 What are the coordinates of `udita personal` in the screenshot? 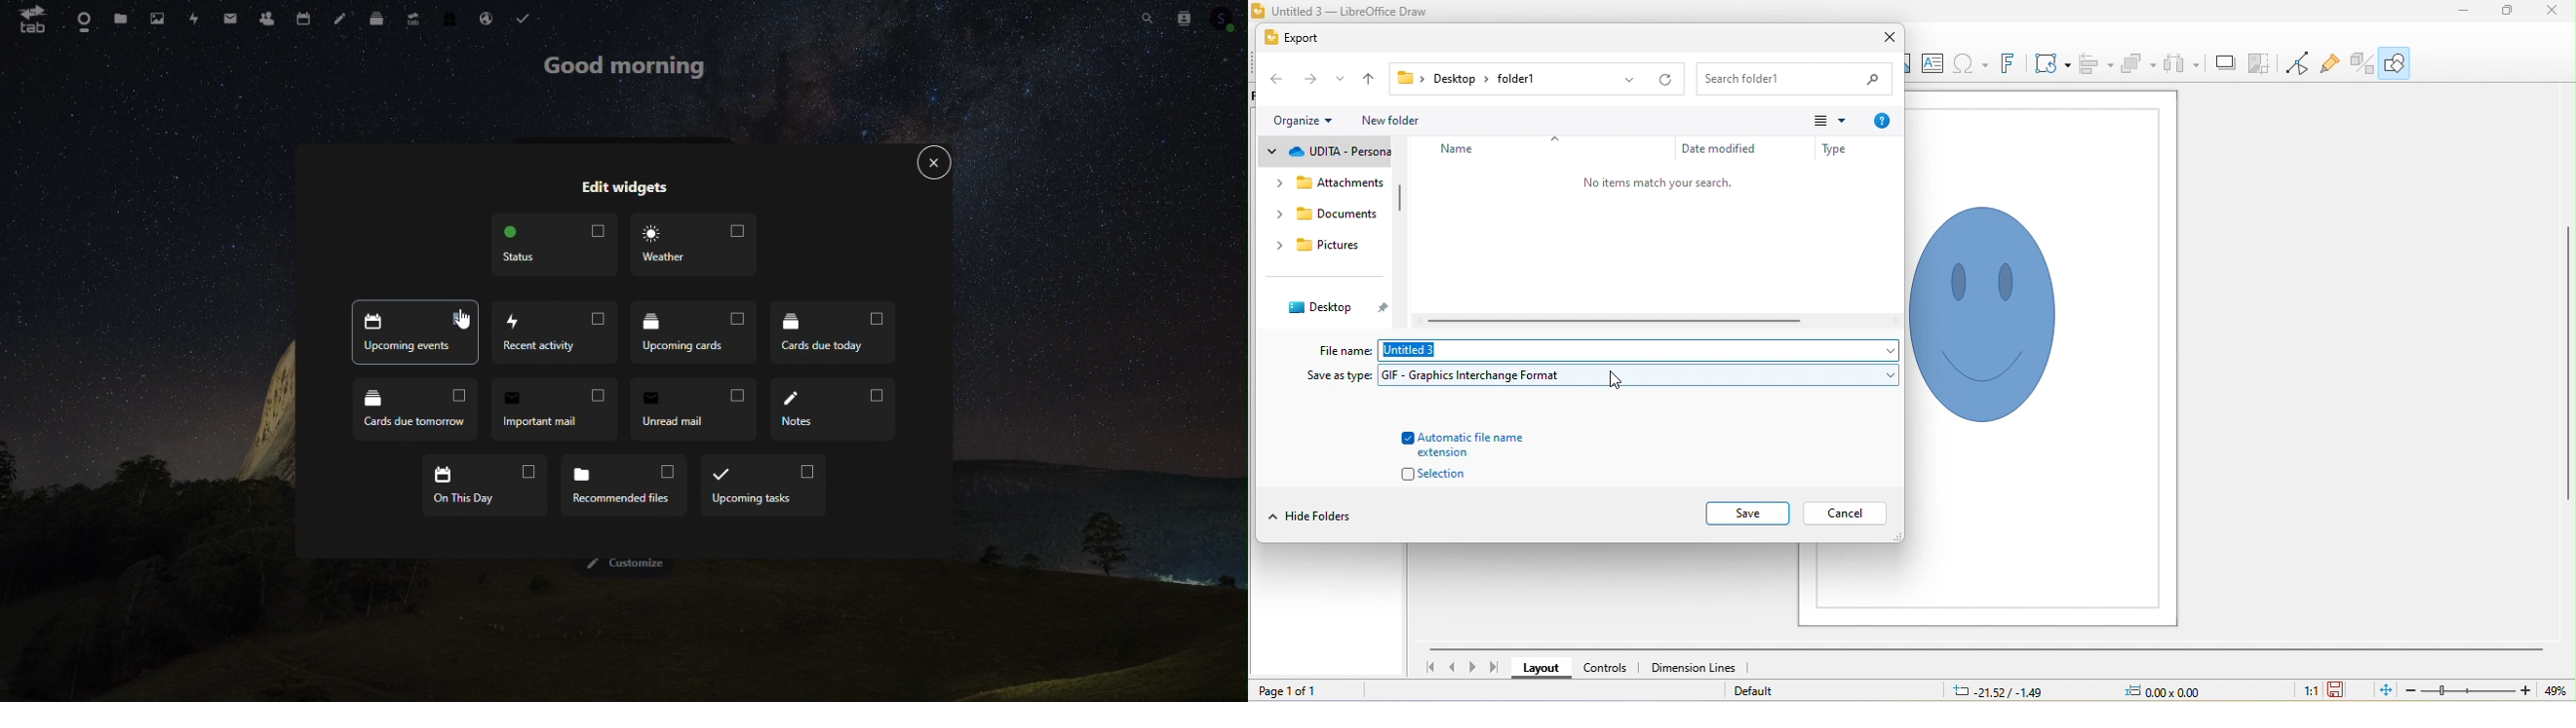 It's located at (1338, 153).